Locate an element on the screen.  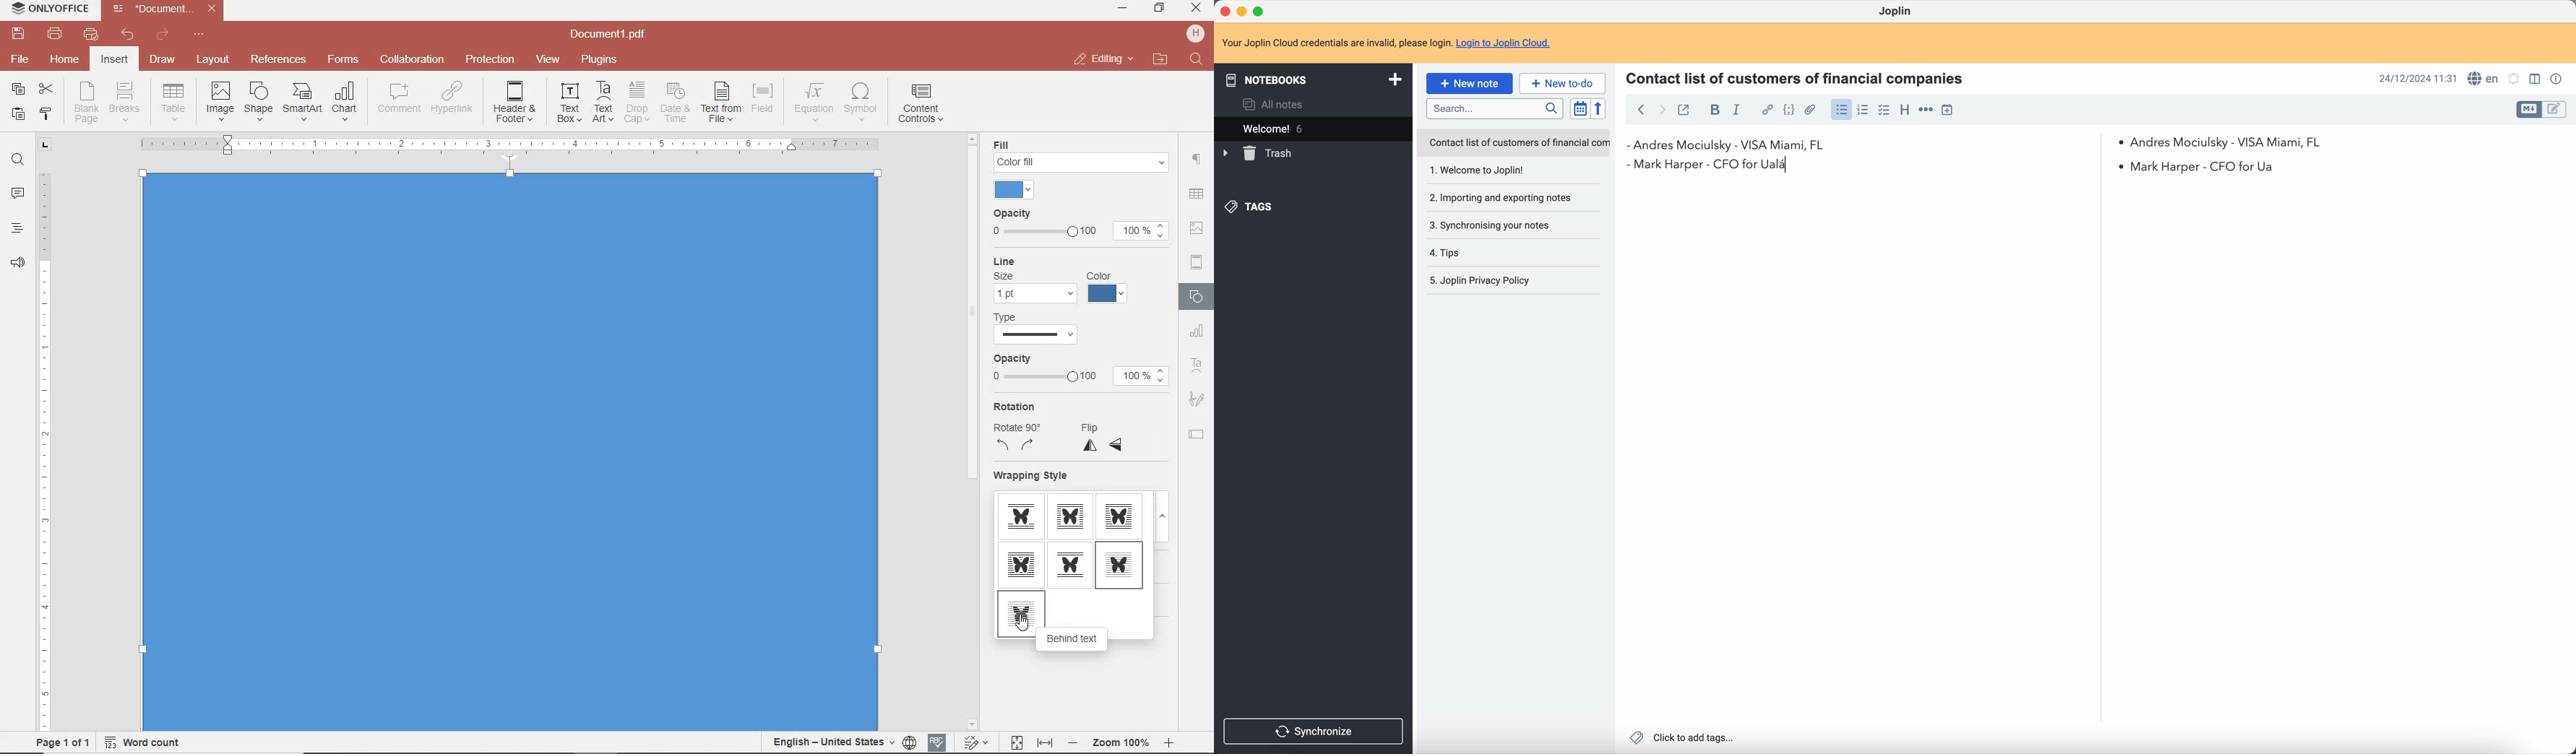
INSERT SYMBOL is located at coordinates (861, 101).